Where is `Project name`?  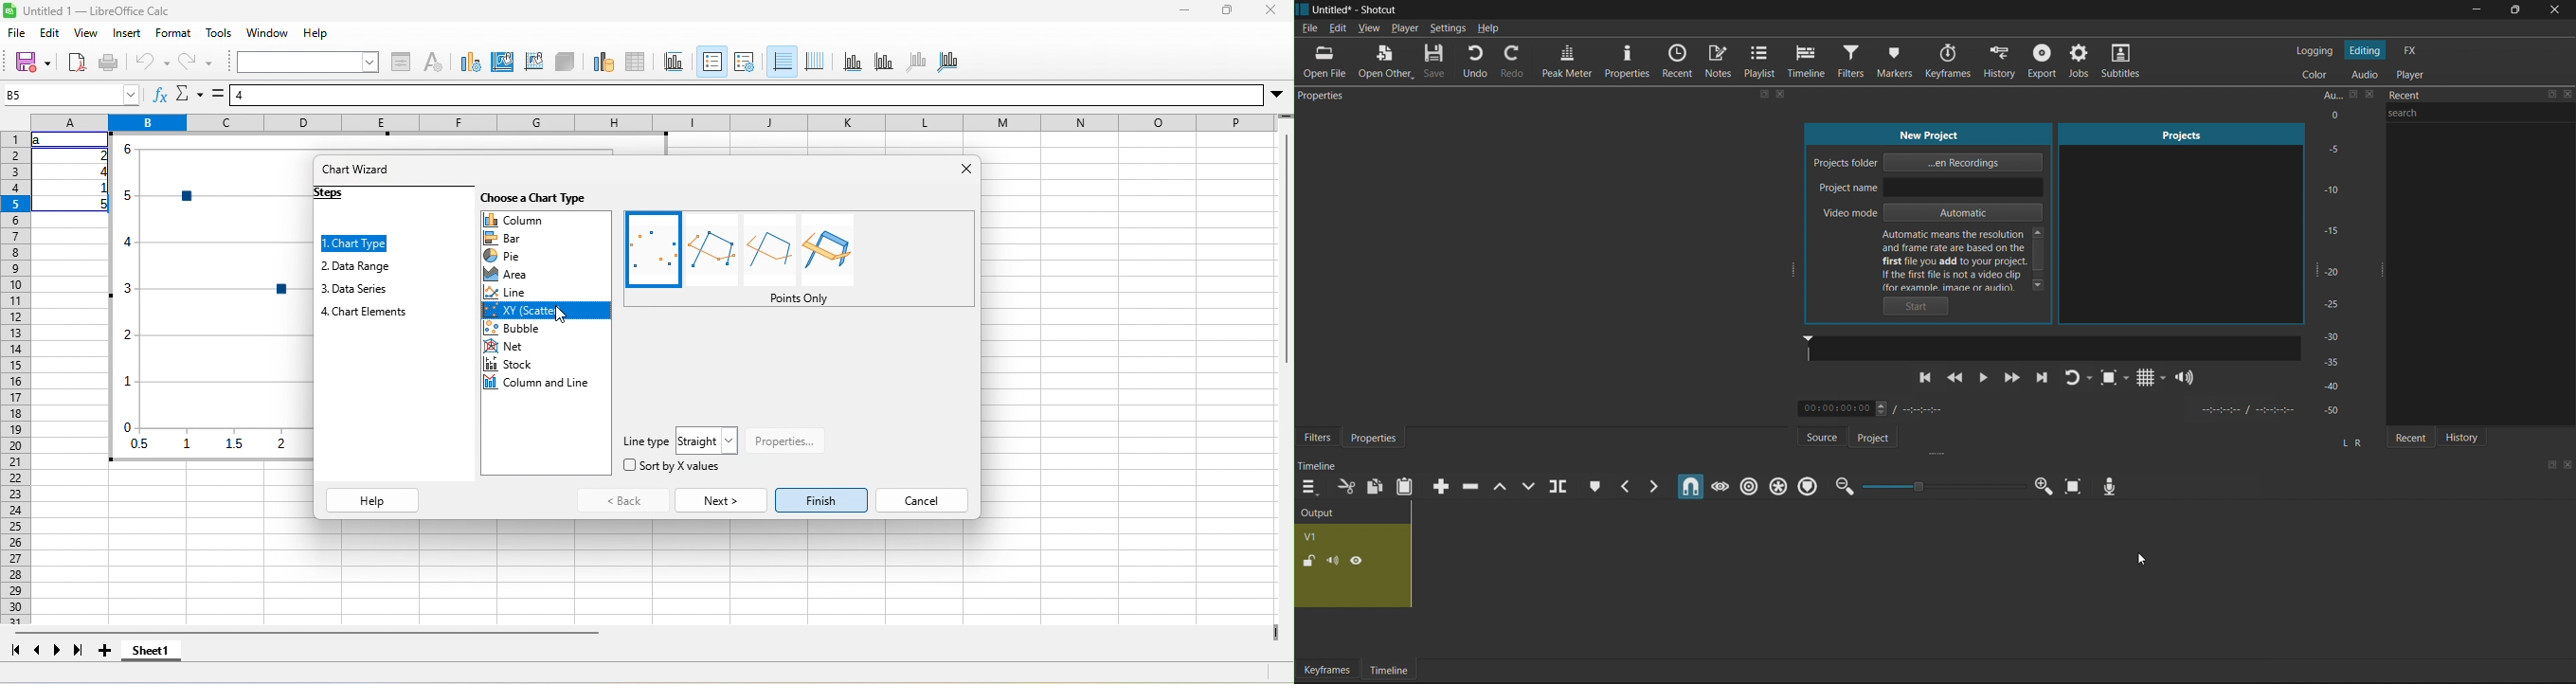 Project name is located at coordinates (1930, 188).